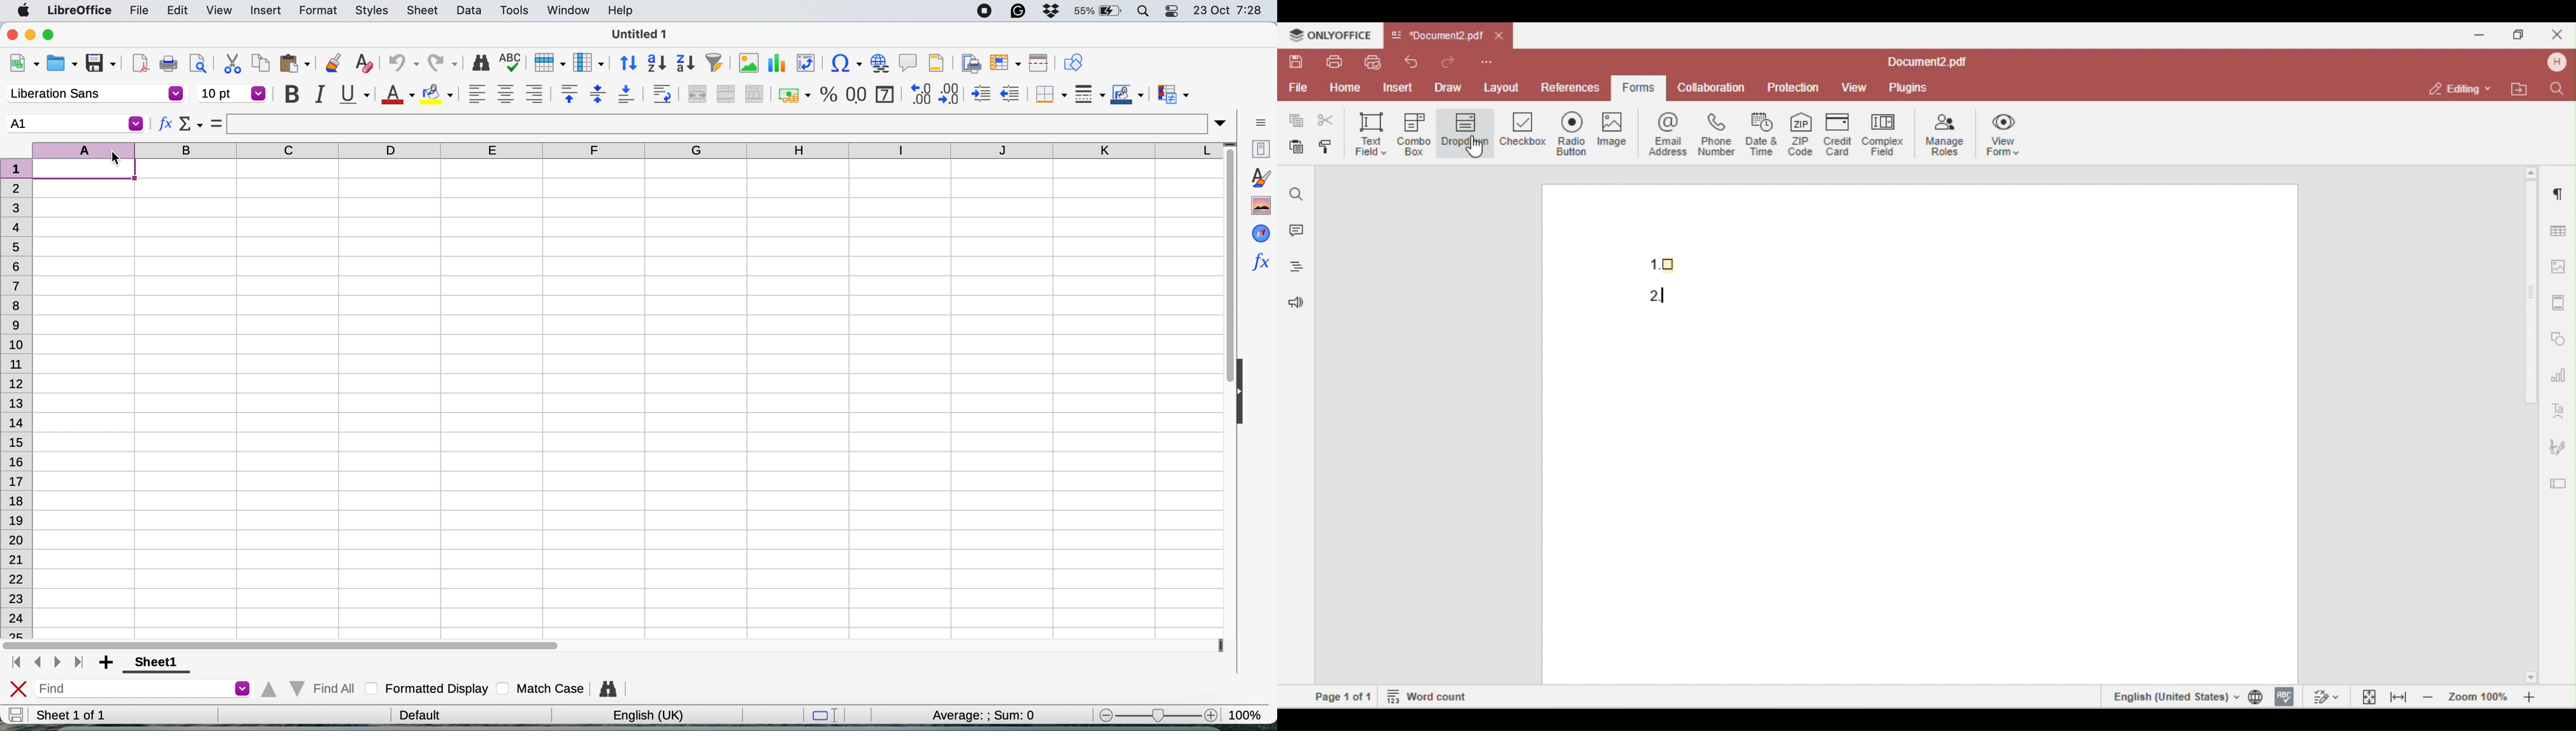  Describe the element at coordinates (1095, 12) in the screenshot. I see `battery` at that location.